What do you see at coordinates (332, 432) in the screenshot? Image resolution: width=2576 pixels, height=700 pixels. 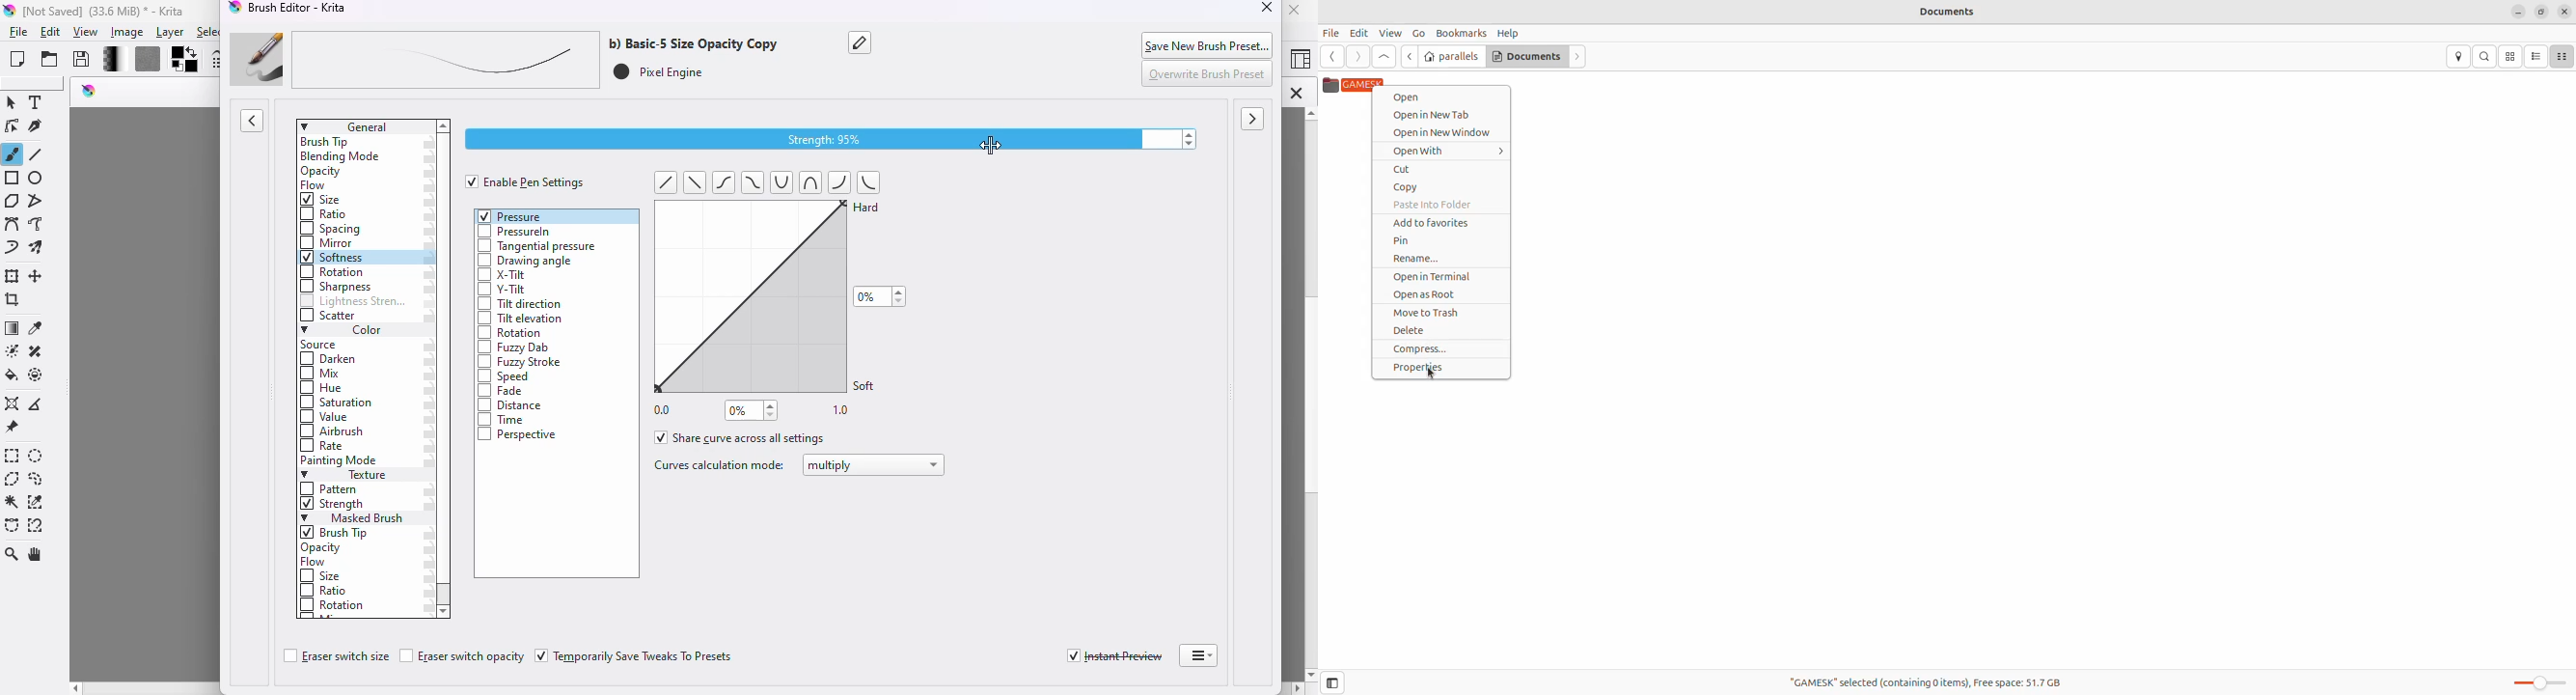 I see `airbrush` at bounding box center [332, 432].